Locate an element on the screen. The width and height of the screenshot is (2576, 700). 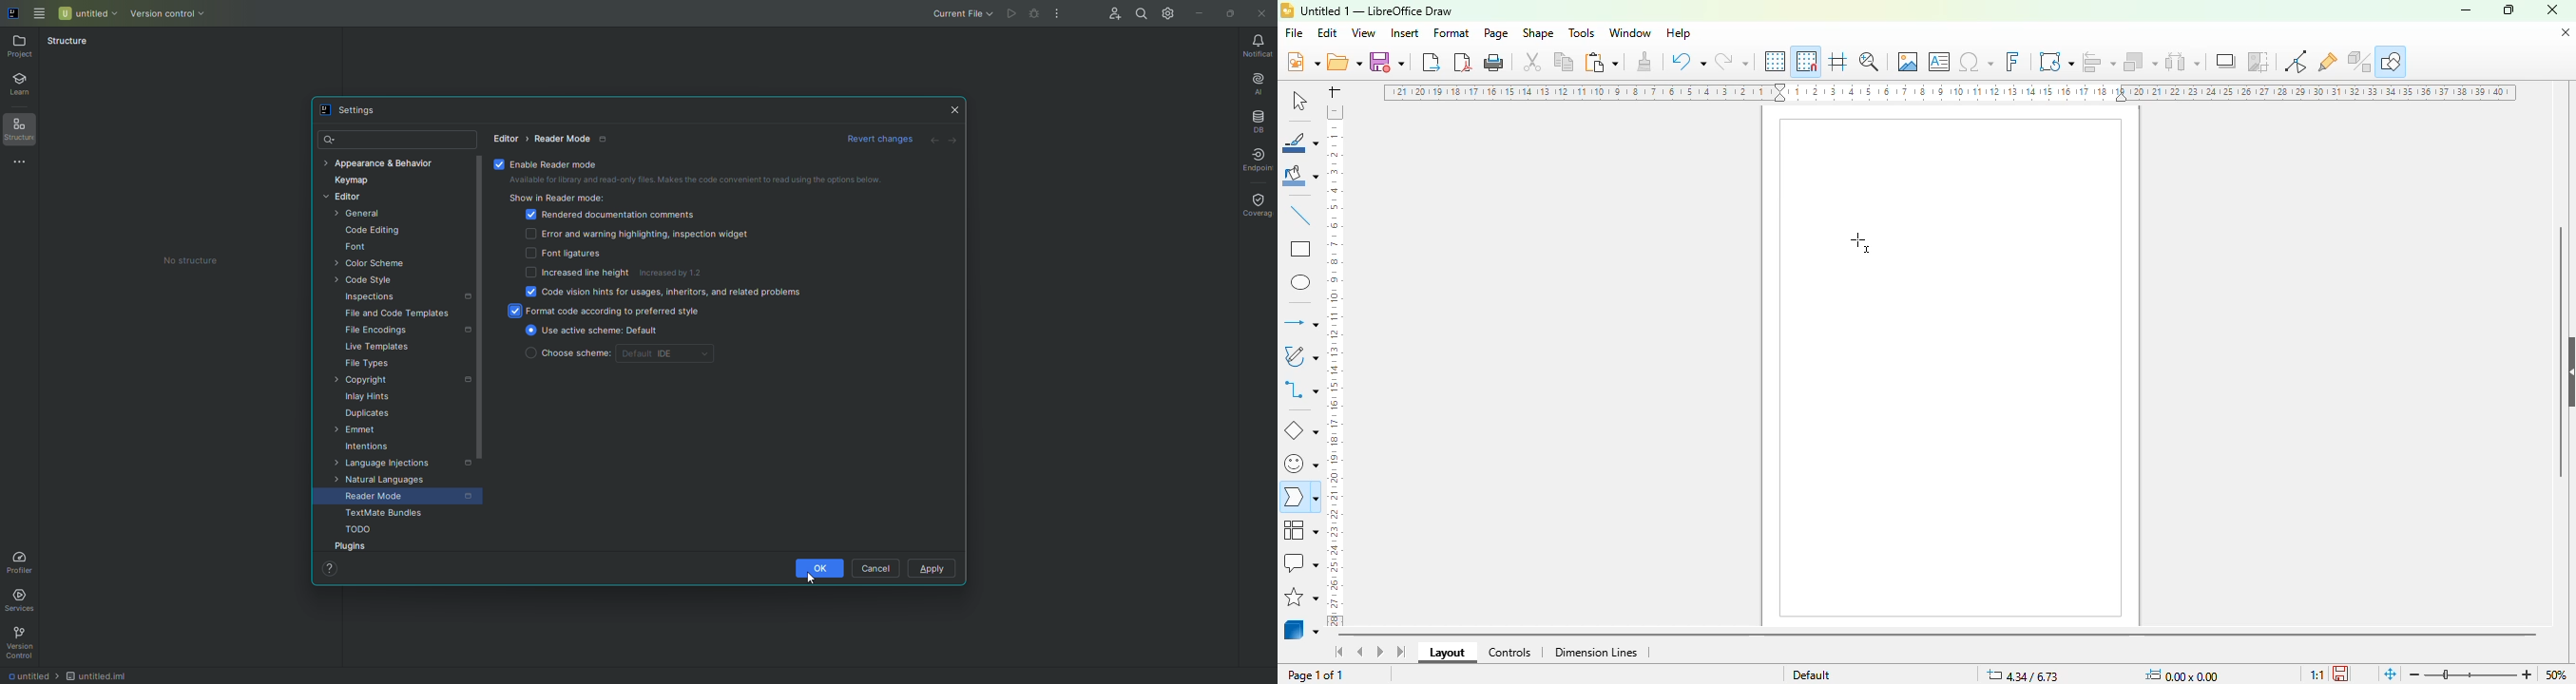
arrange is located at coordinates (2141, 62).